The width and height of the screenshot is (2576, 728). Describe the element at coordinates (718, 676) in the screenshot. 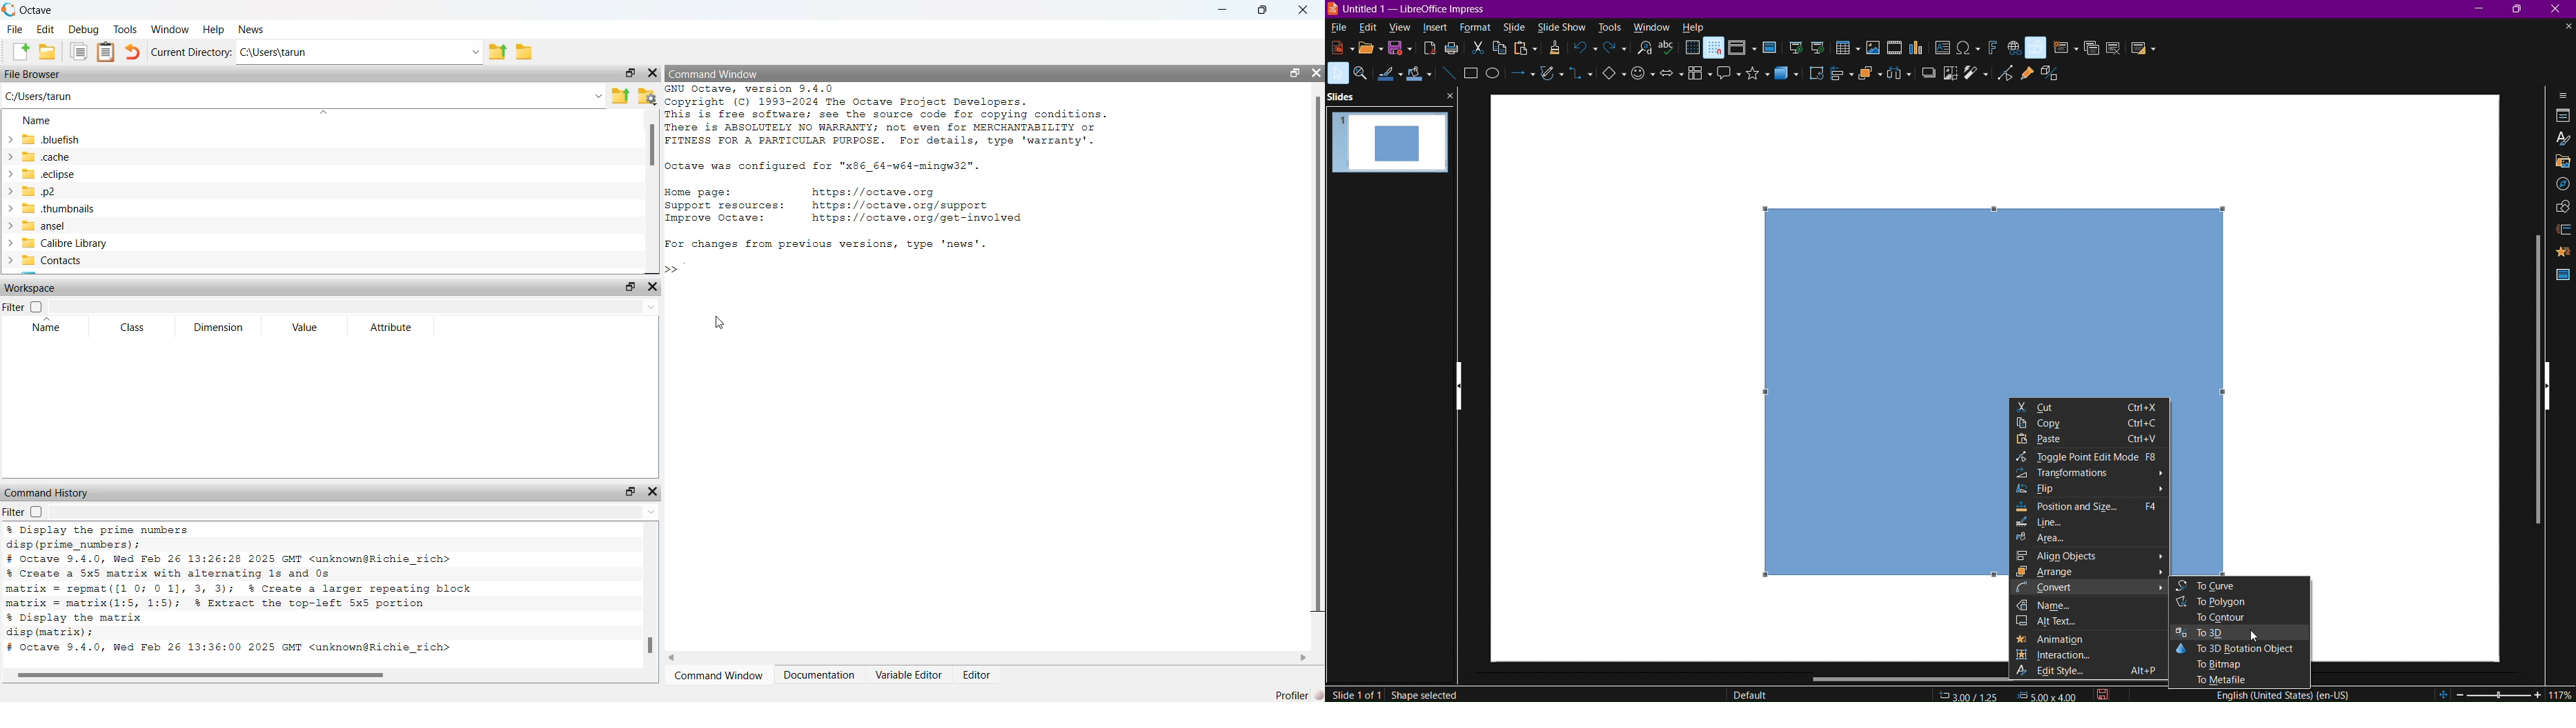

I see `command window` at that location.